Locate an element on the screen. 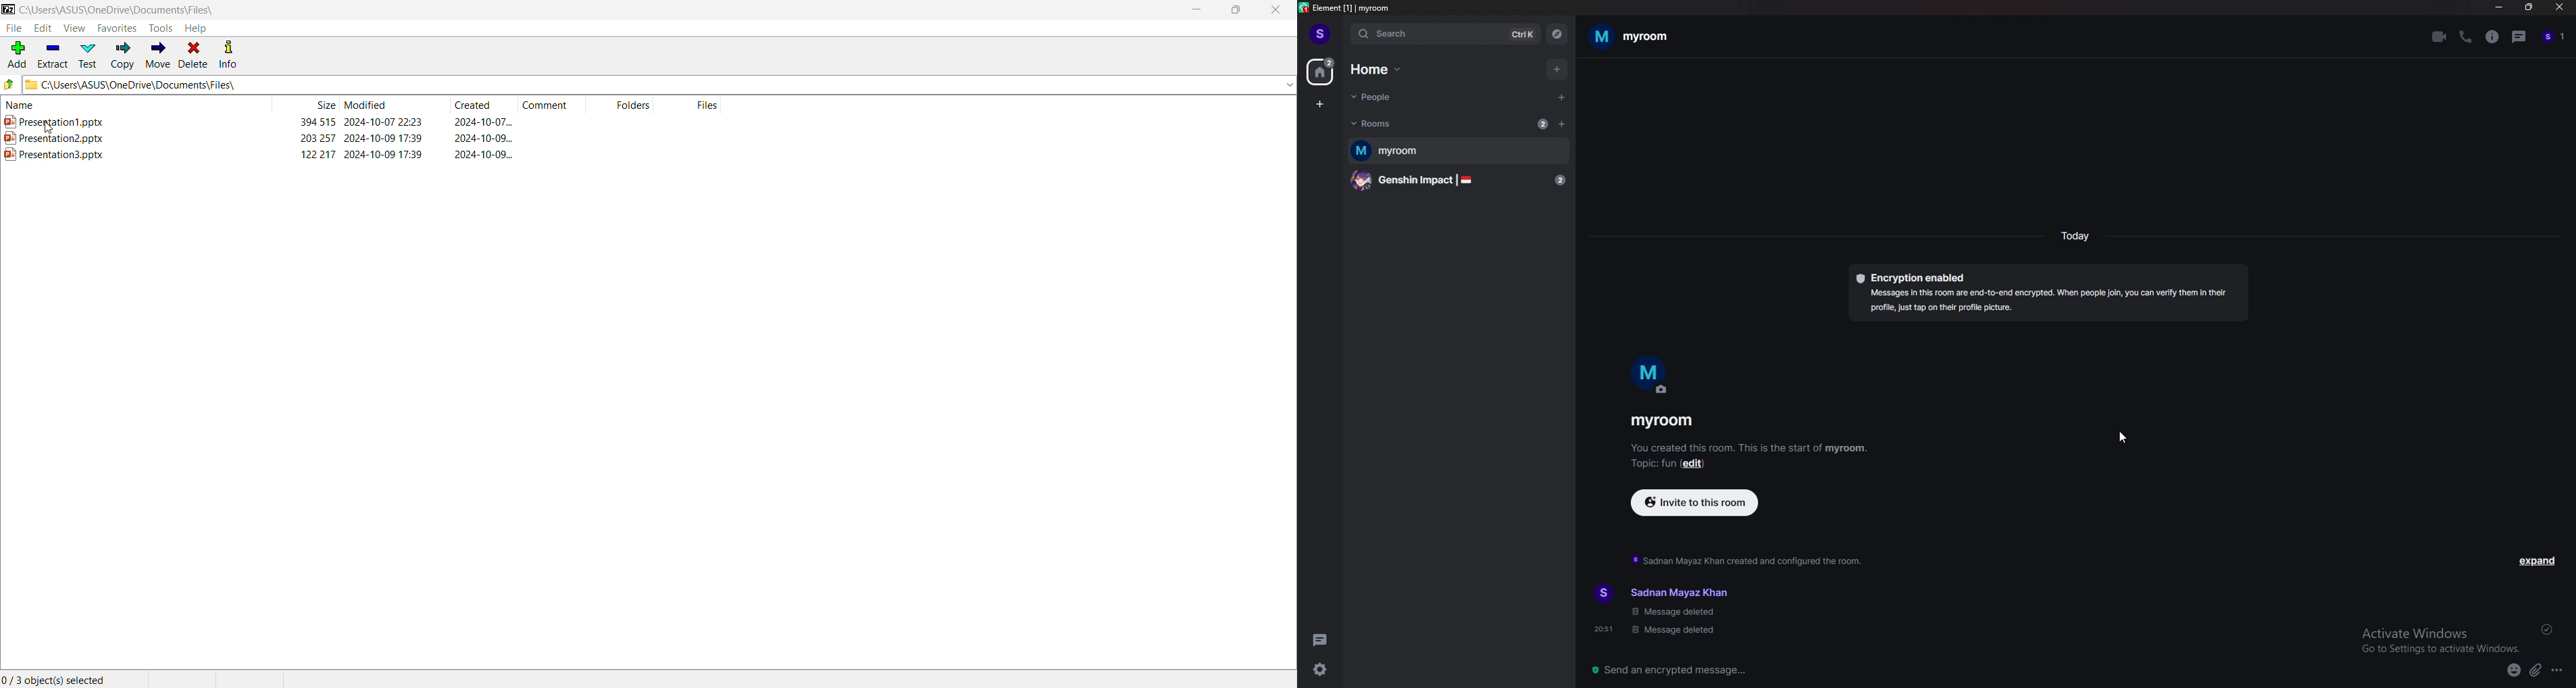 The image size is (2576, 700). send an encrypted message... is located at coordinates (1695, 671).